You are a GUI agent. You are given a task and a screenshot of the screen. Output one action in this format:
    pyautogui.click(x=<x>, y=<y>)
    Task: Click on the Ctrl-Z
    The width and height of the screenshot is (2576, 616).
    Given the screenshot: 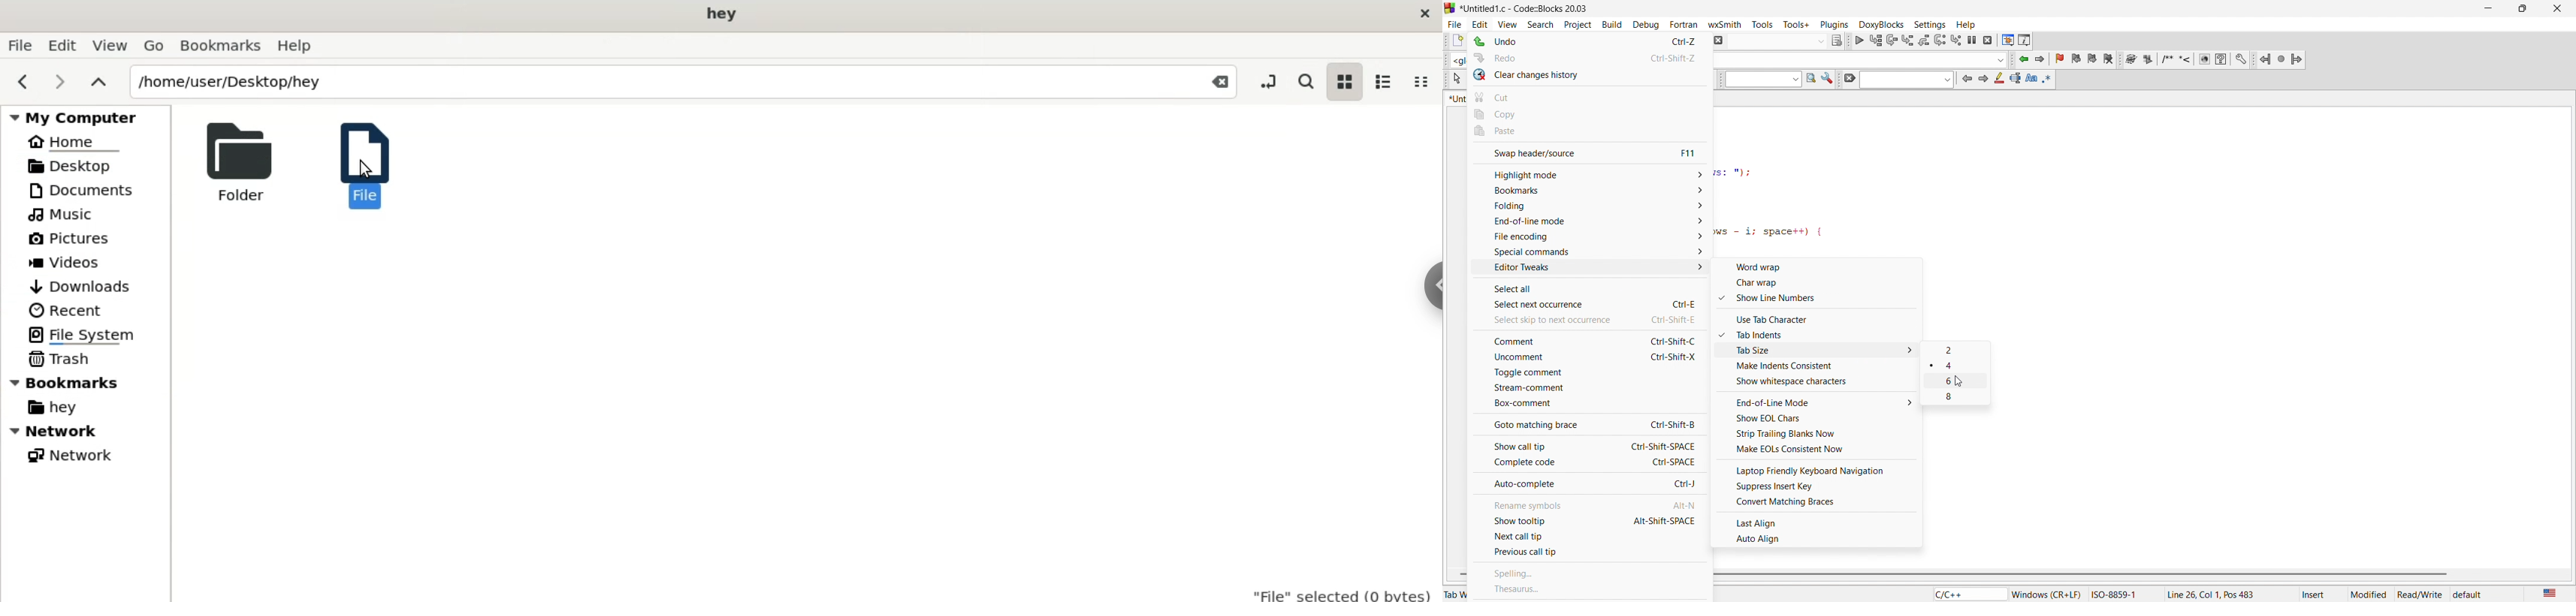 What is the action you would take?
    pyautogui.click(x=1678, y=40)
    